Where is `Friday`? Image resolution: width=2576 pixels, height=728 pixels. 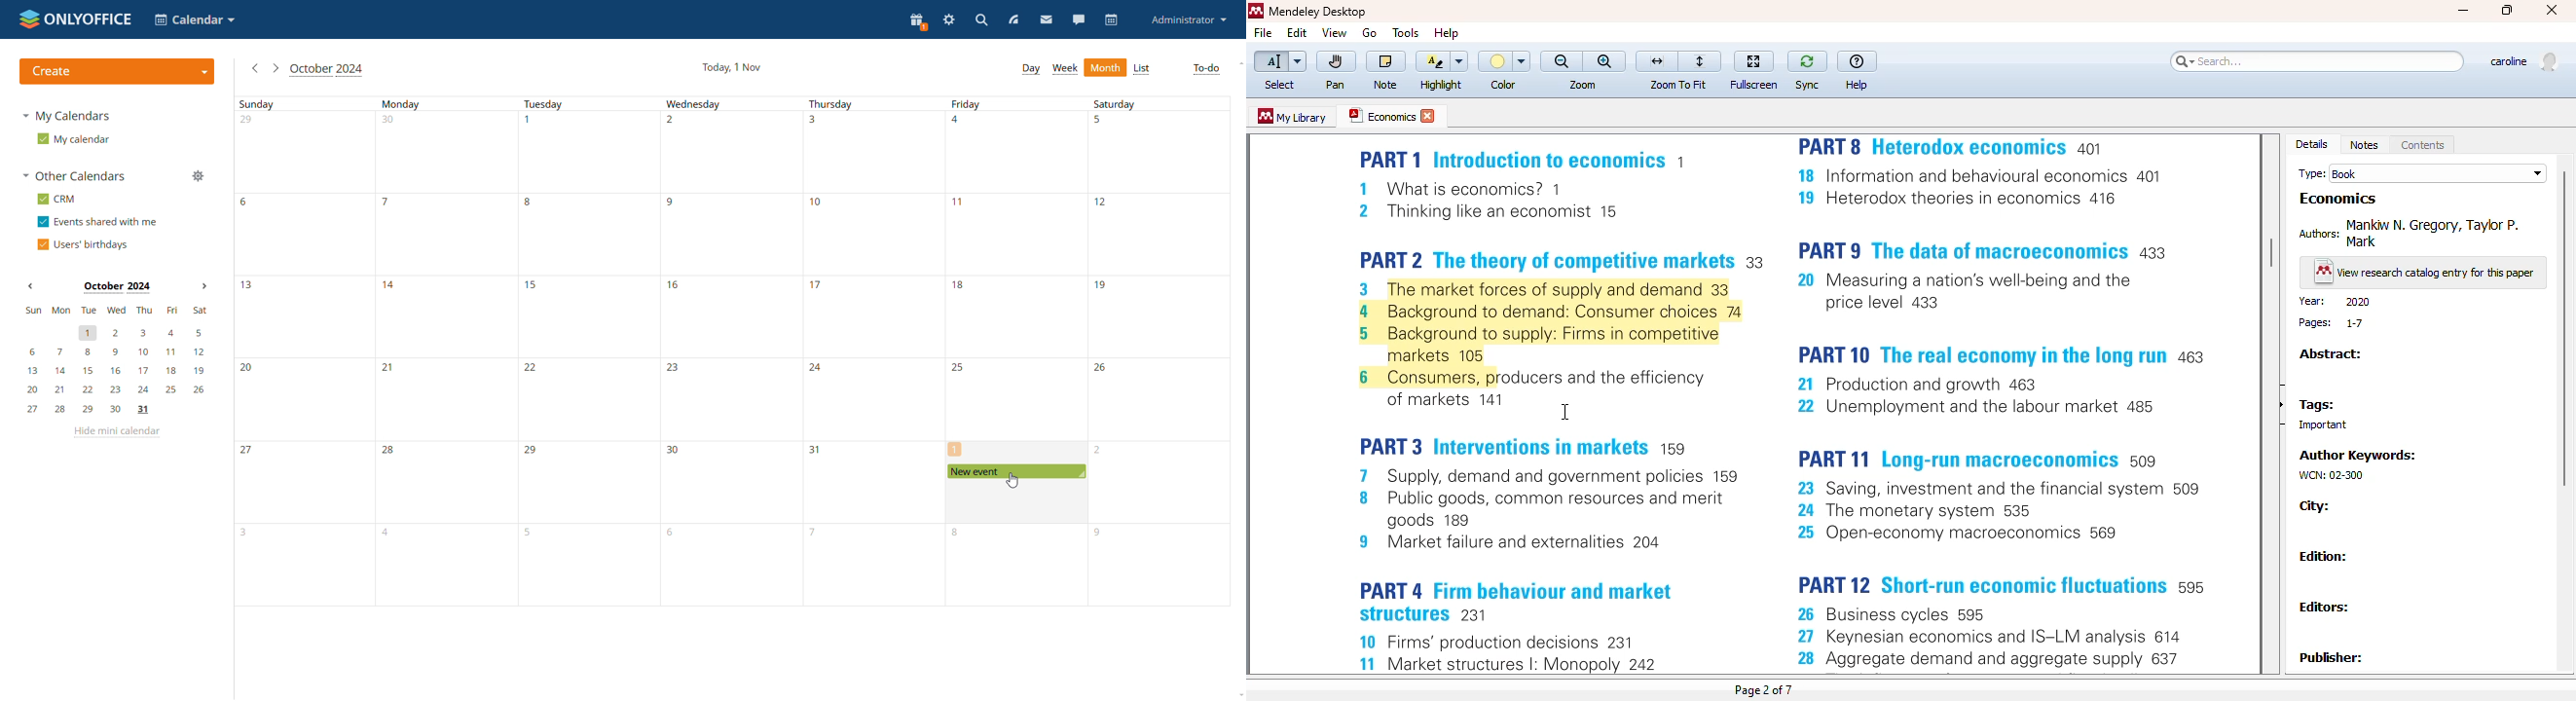 Friday is located at coordinates (1015, 352).